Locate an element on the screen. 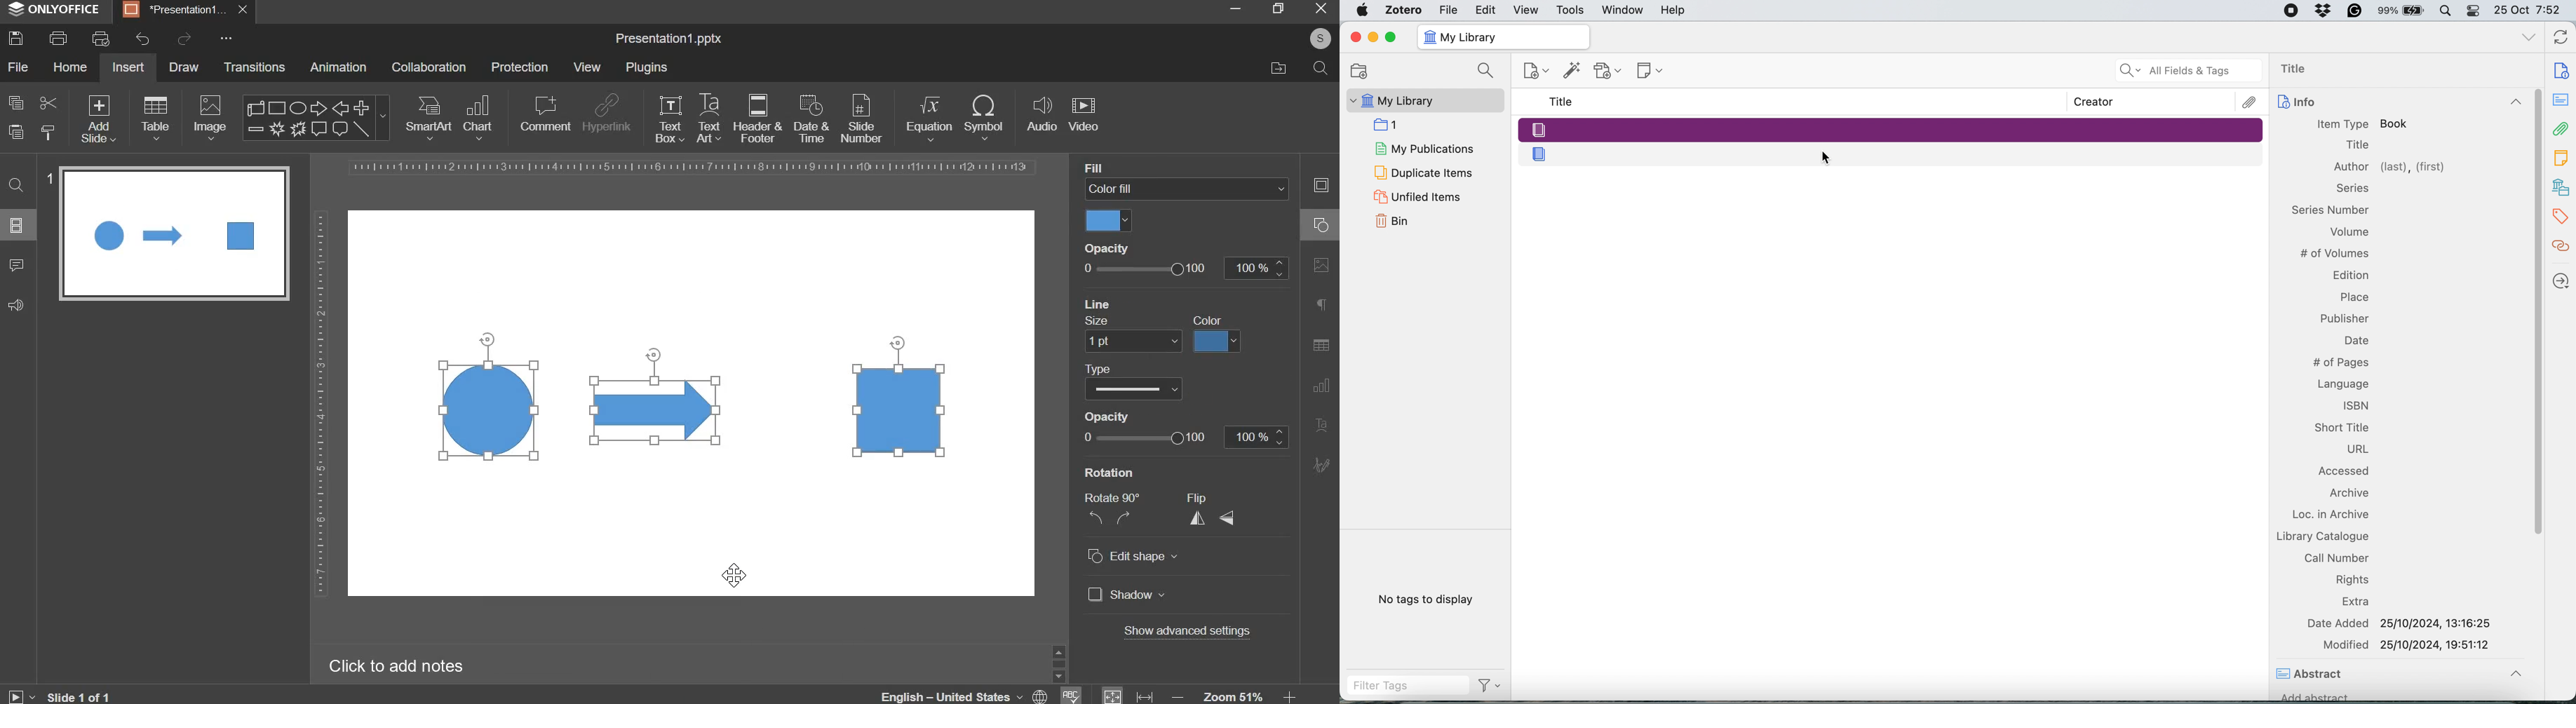  Abstract is located at coordinates (2312, 675).